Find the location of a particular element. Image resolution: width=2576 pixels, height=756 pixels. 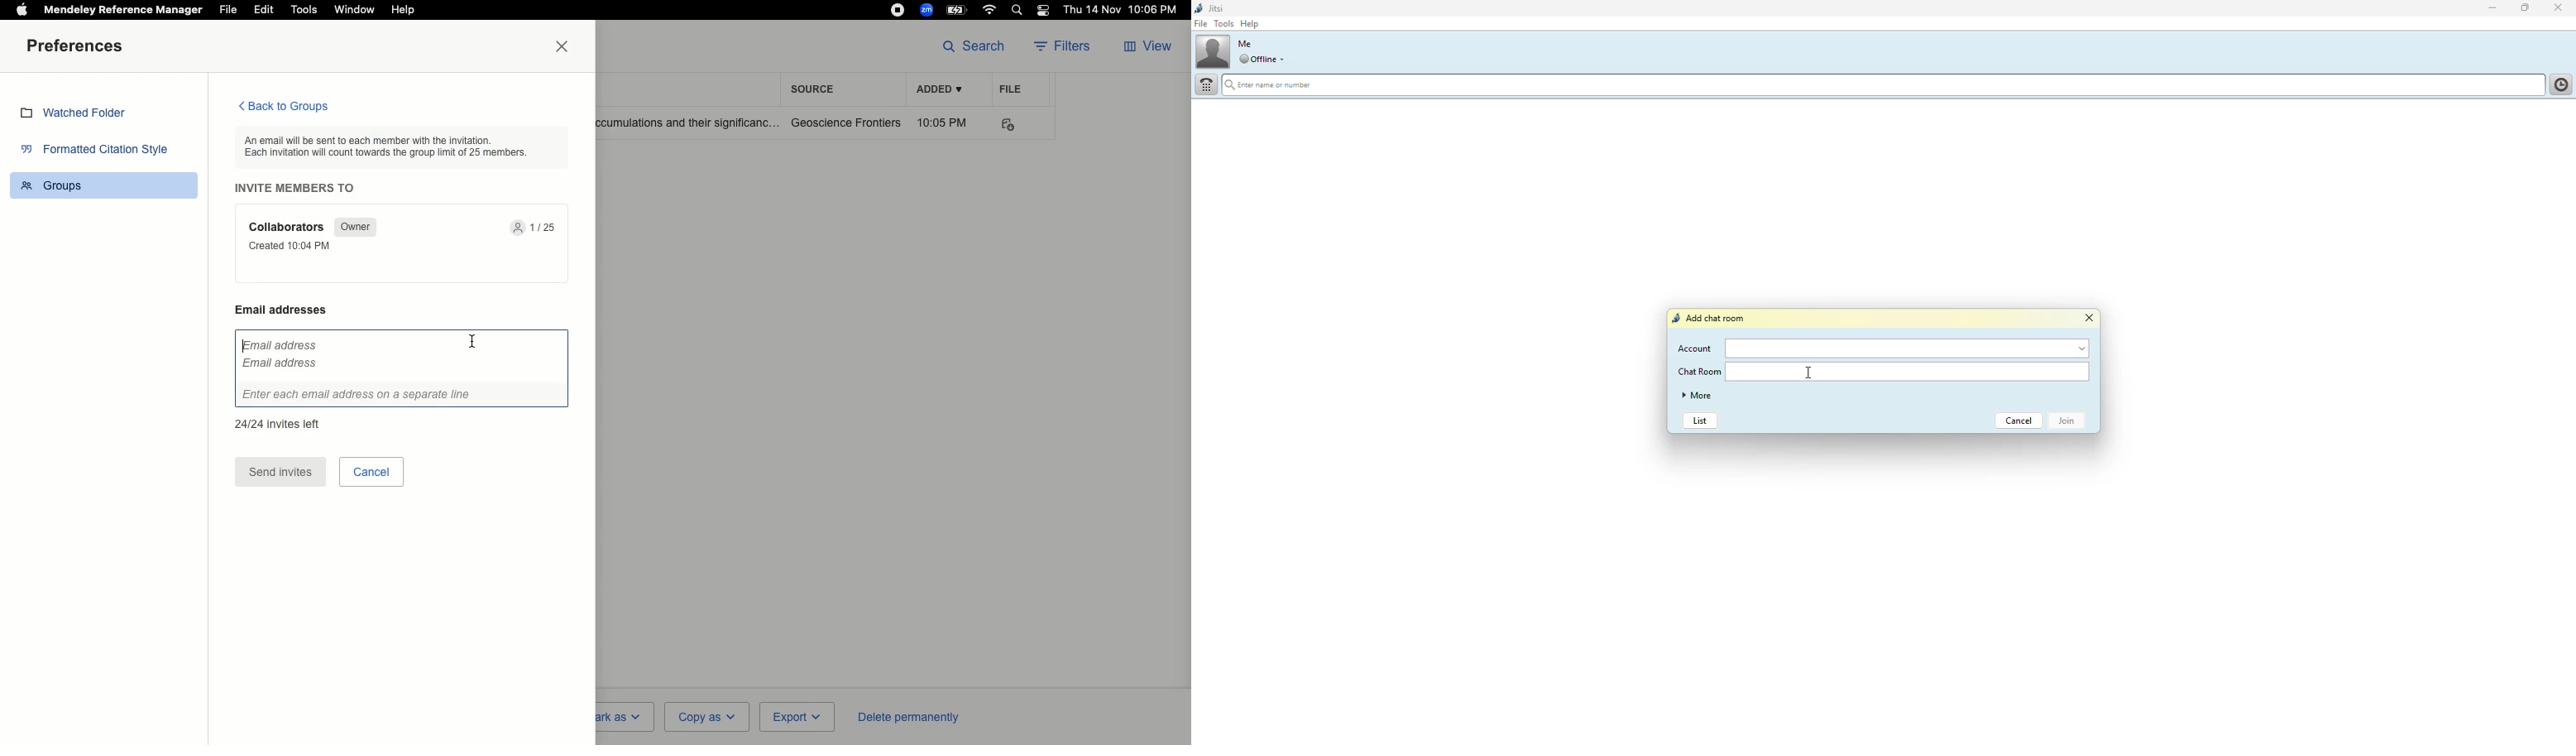

Copy as is located at coordinates (706, 716).